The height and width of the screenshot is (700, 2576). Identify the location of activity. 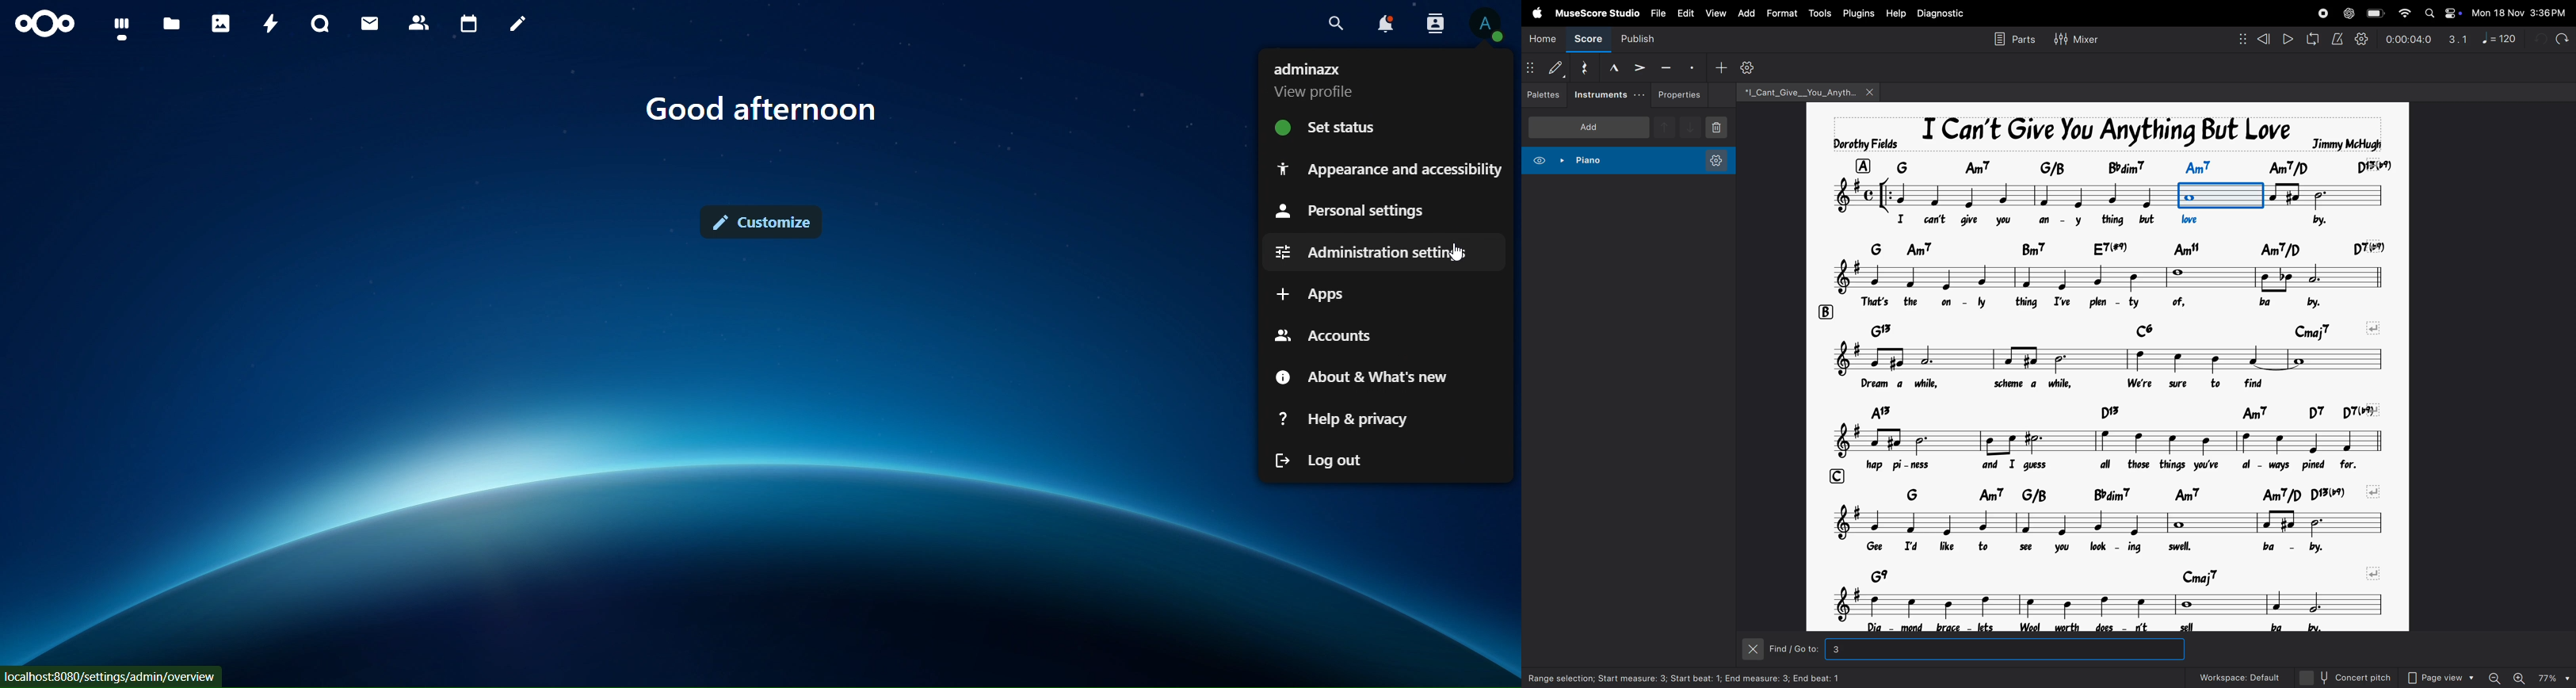
(267, 23).